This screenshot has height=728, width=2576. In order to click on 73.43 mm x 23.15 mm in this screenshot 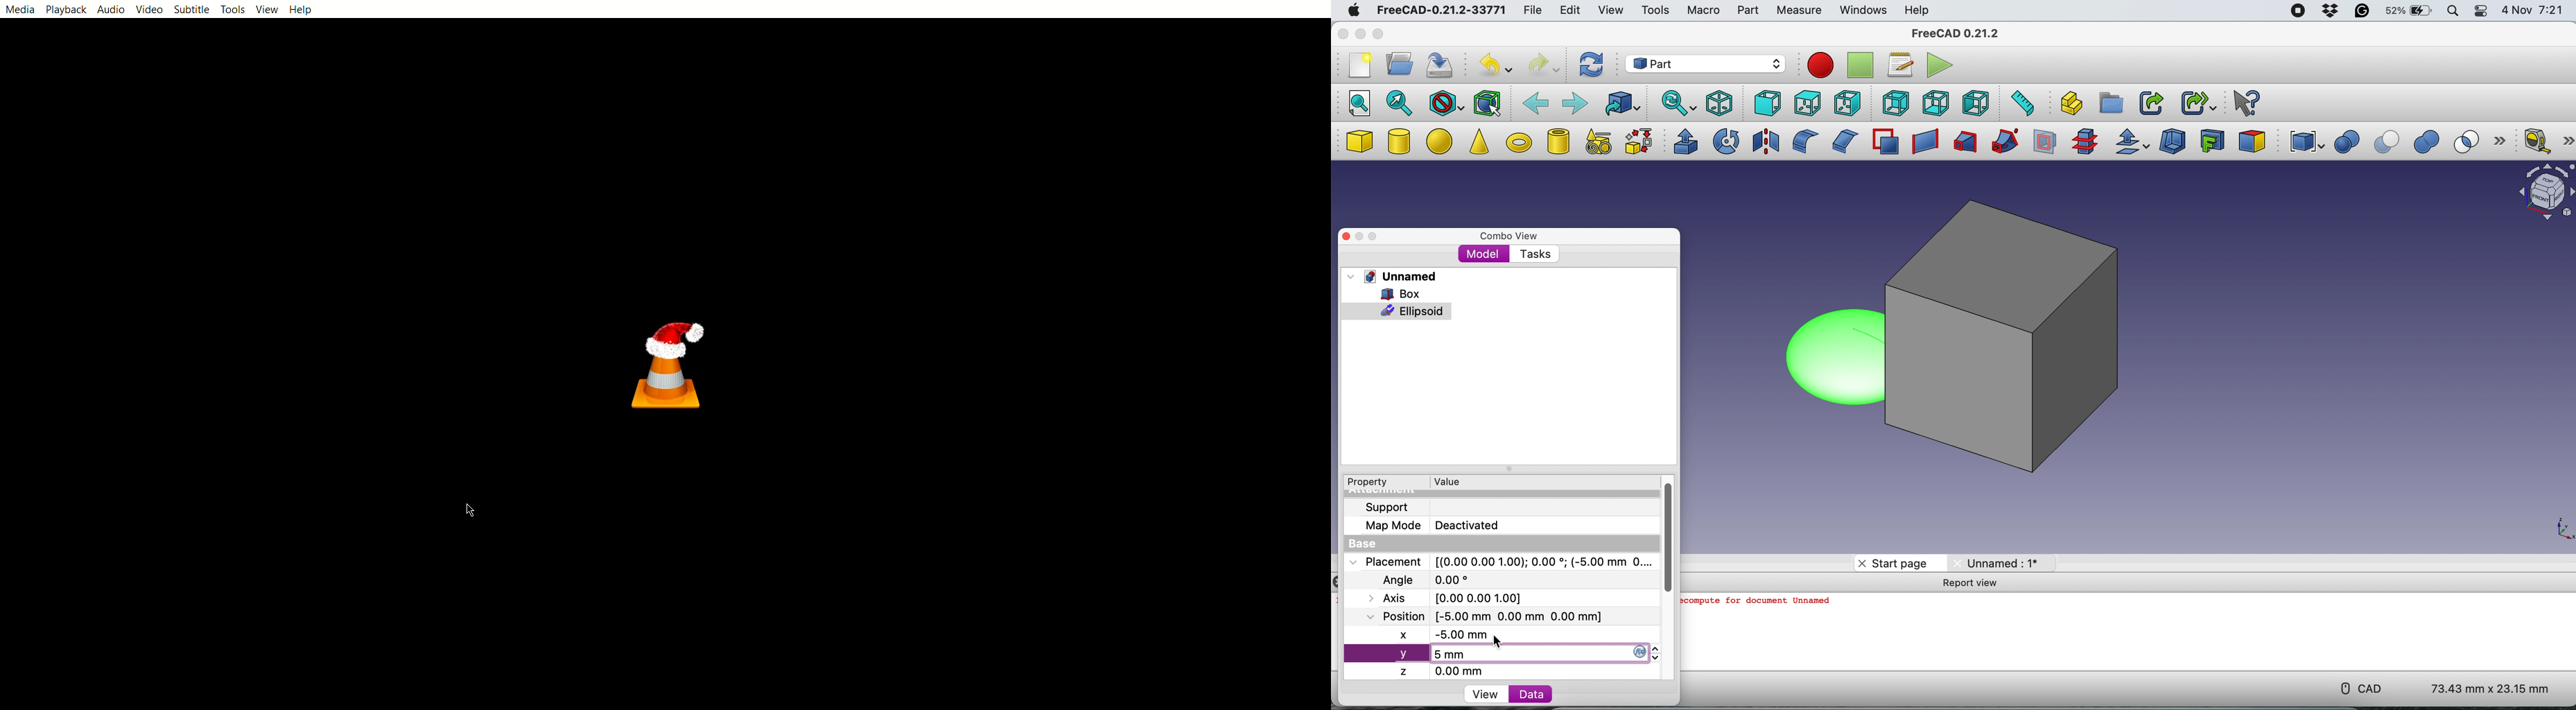, I will do `click(2492, 690)`.